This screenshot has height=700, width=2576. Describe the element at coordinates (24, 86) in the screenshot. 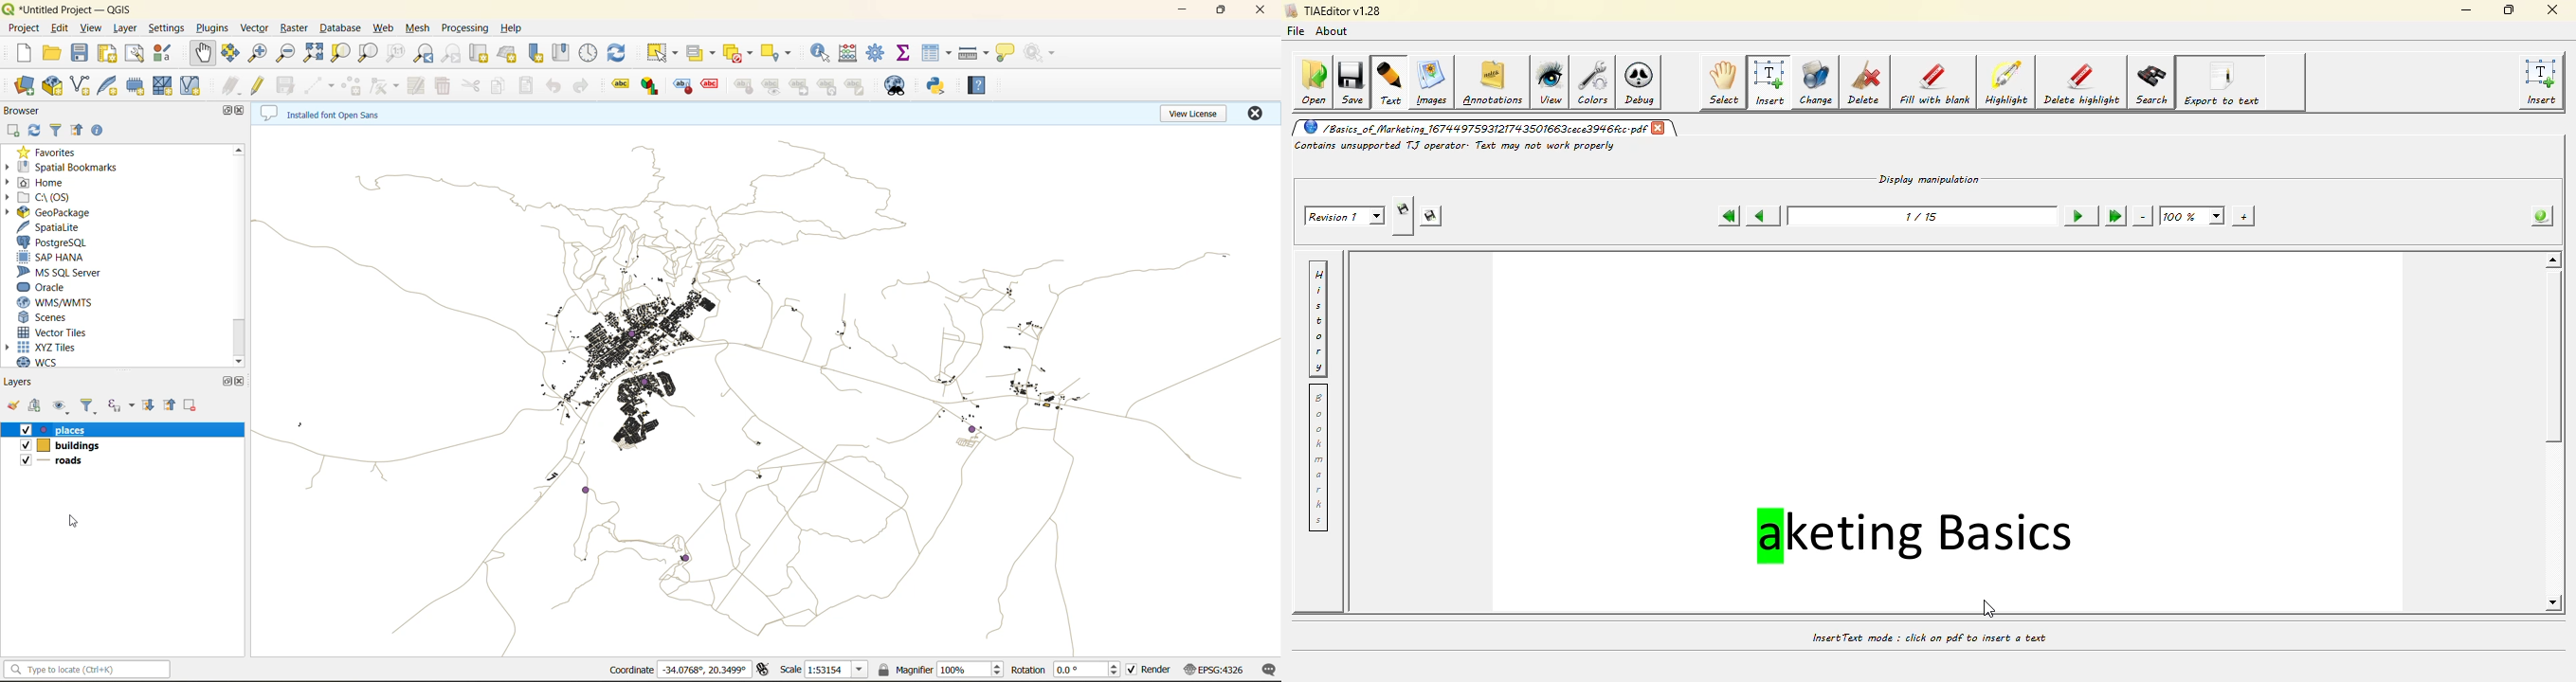

I see `open data source manager` at that location.